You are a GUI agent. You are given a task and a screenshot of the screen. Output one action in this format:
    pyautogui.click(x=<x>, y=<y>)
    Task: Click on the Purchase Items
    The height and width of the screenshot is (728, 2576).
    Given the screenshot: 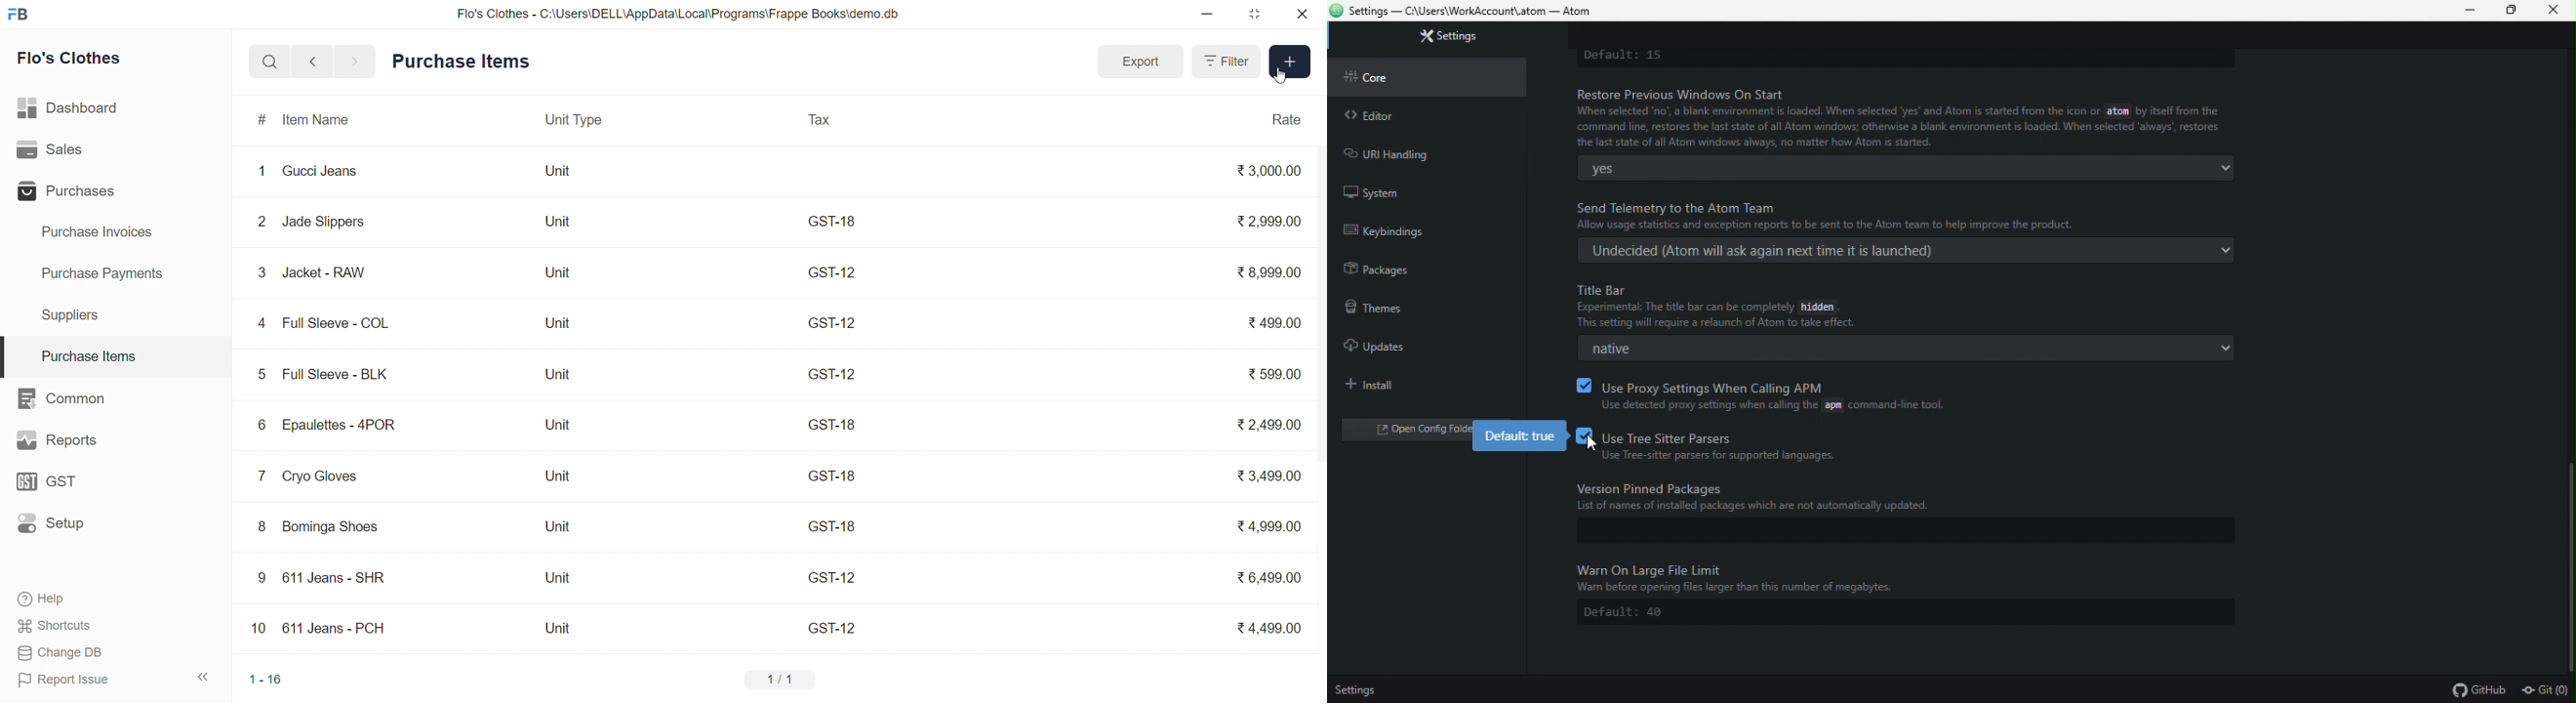 What is the action you would take?
    pyautogui.click(x=116, y=352)
    